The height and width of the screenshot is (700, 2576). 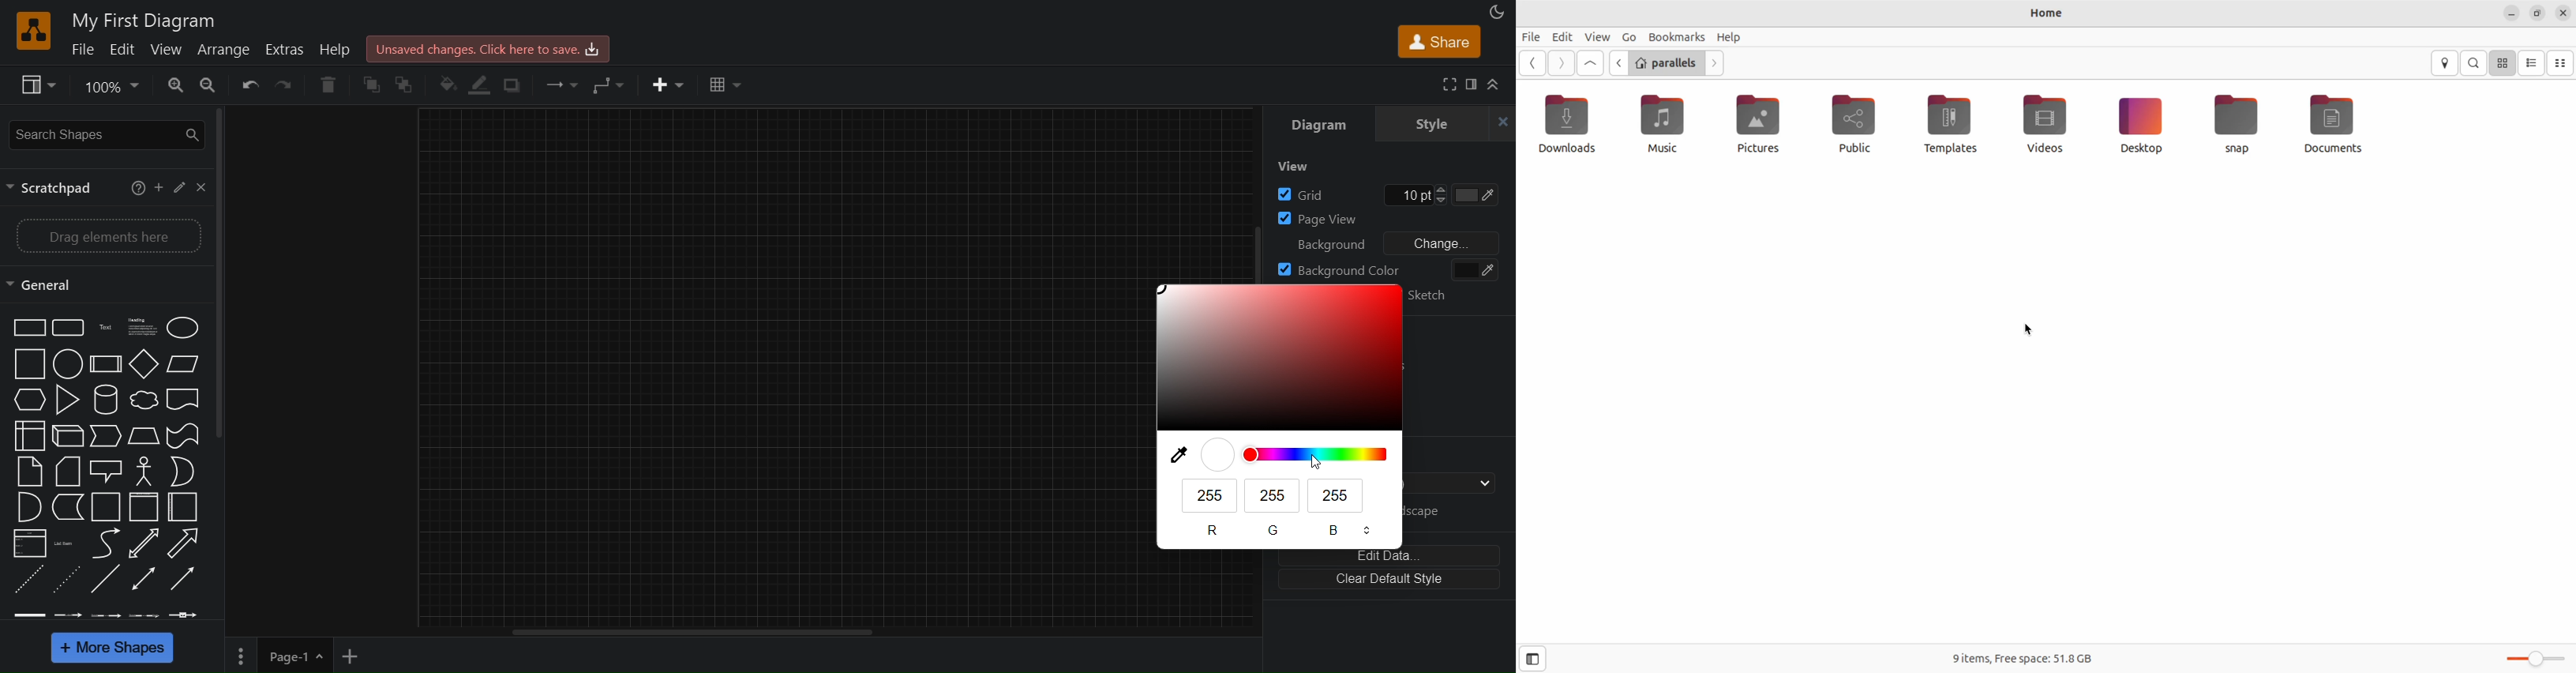 I want to click on , so click(x=336, y=51).